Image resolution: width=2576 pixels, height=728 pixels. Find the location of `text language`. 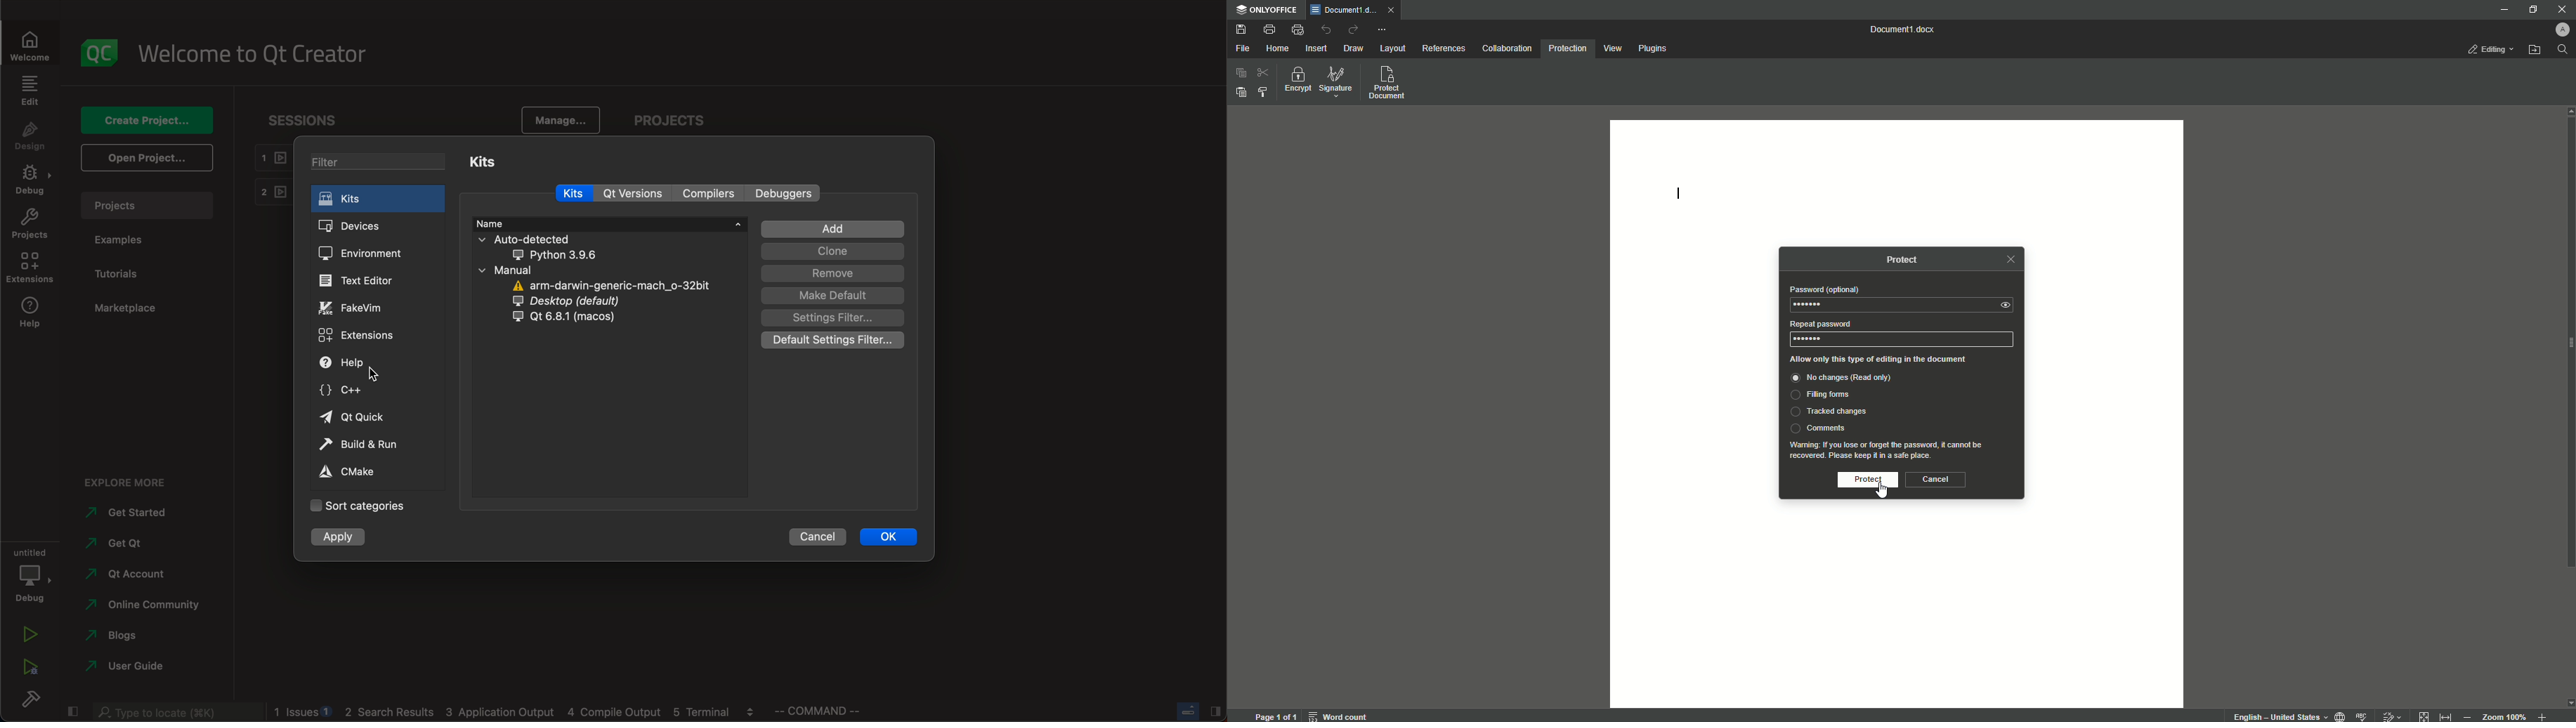

text language is located at coordinates (2279, 716).